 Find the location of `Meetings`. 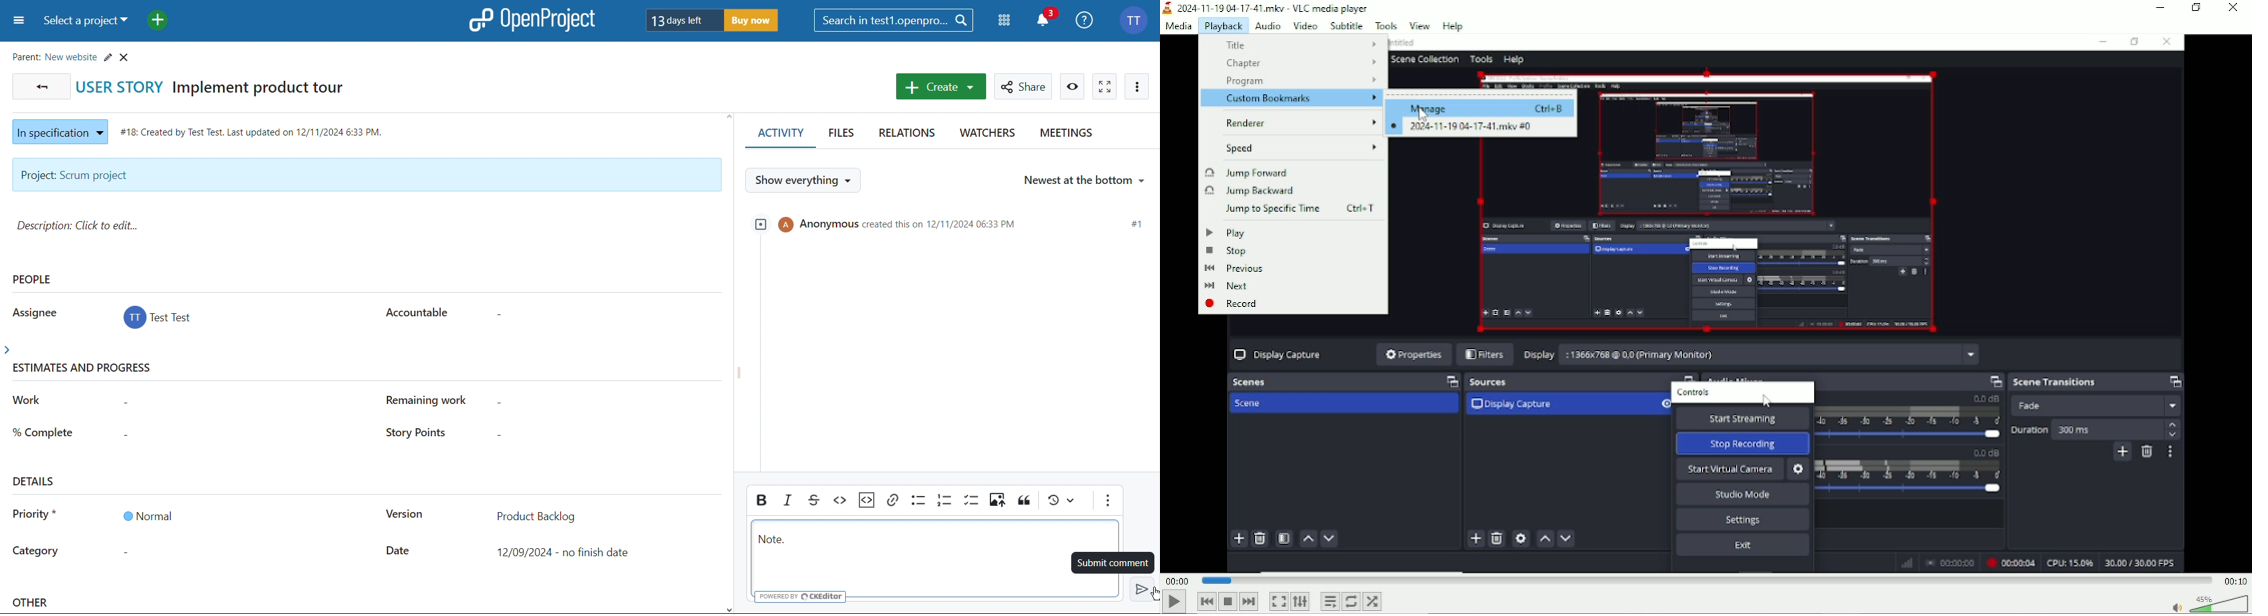

Meetings is located at coordinates (1066, 135).